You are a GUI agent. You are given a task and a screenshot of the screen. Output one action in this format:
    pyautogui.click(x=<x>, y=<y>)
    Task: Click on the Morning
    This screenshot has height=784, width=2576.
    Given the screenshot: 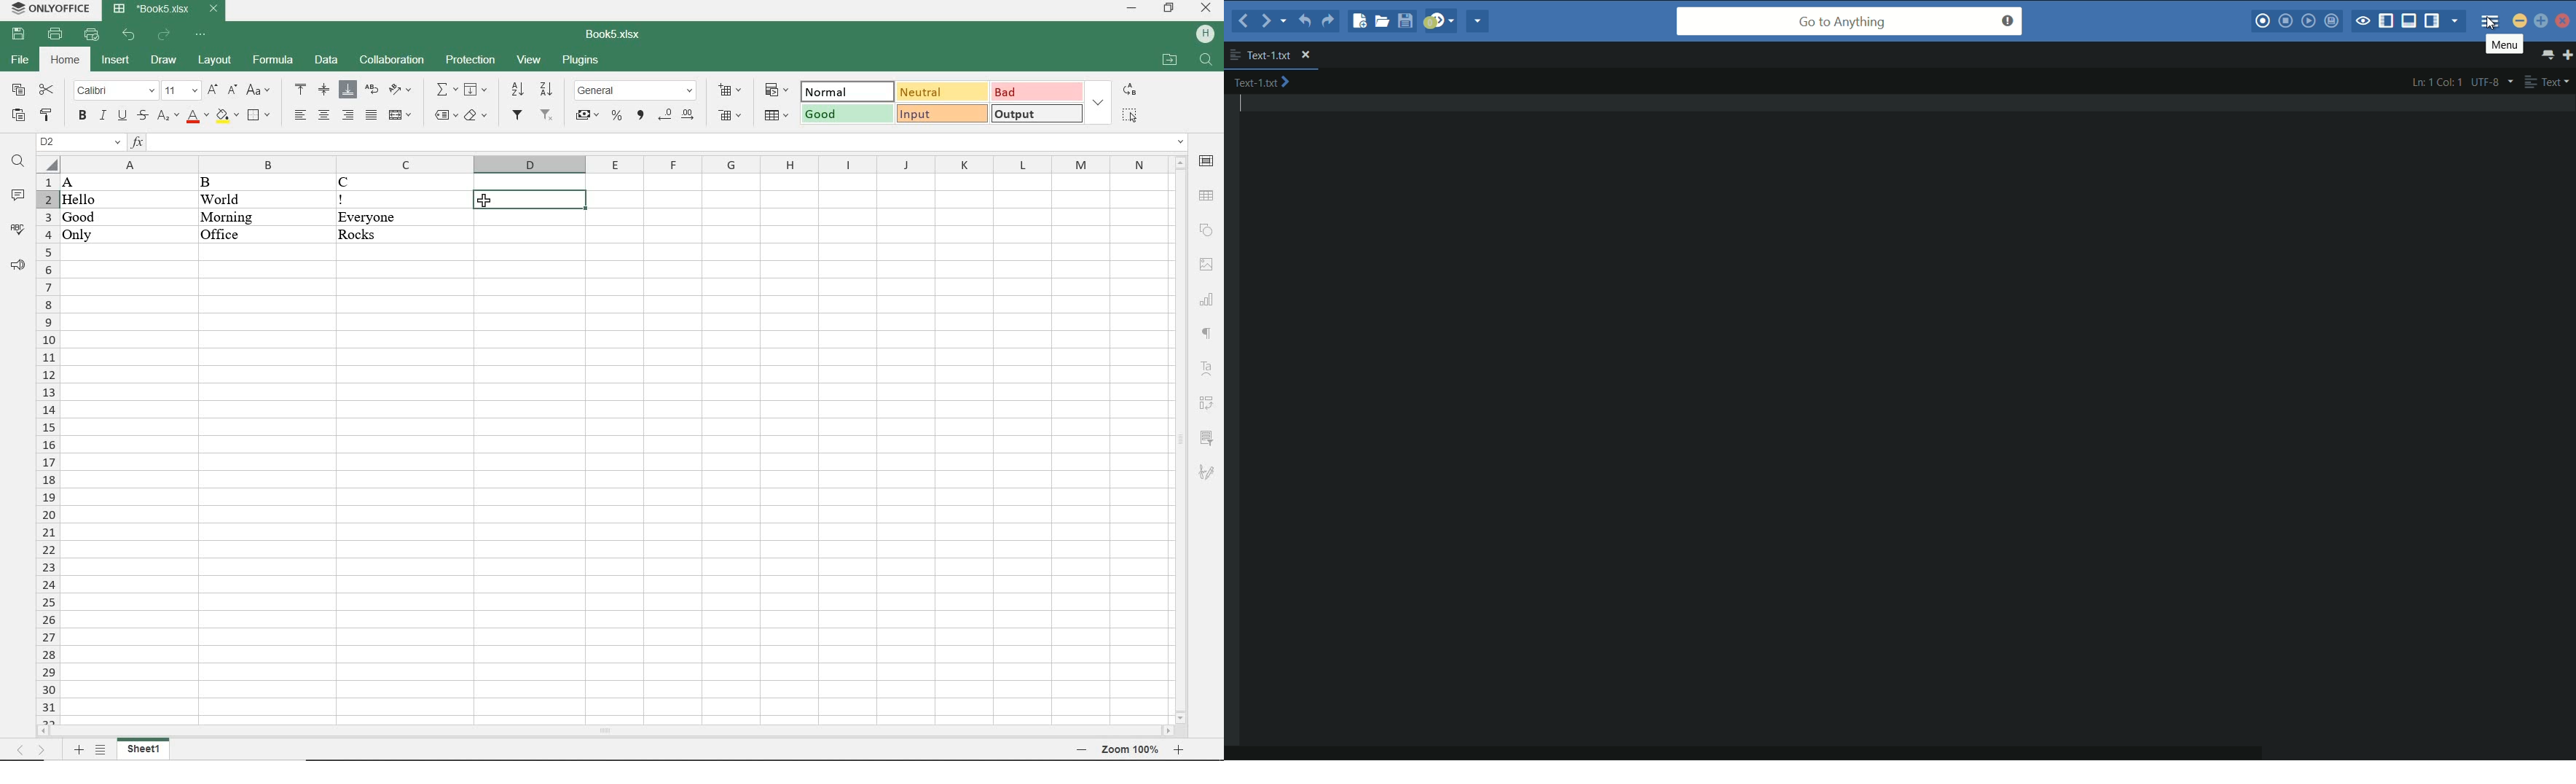 What is the action you would take?
    pyautogui.click(x=246, y=216)
    